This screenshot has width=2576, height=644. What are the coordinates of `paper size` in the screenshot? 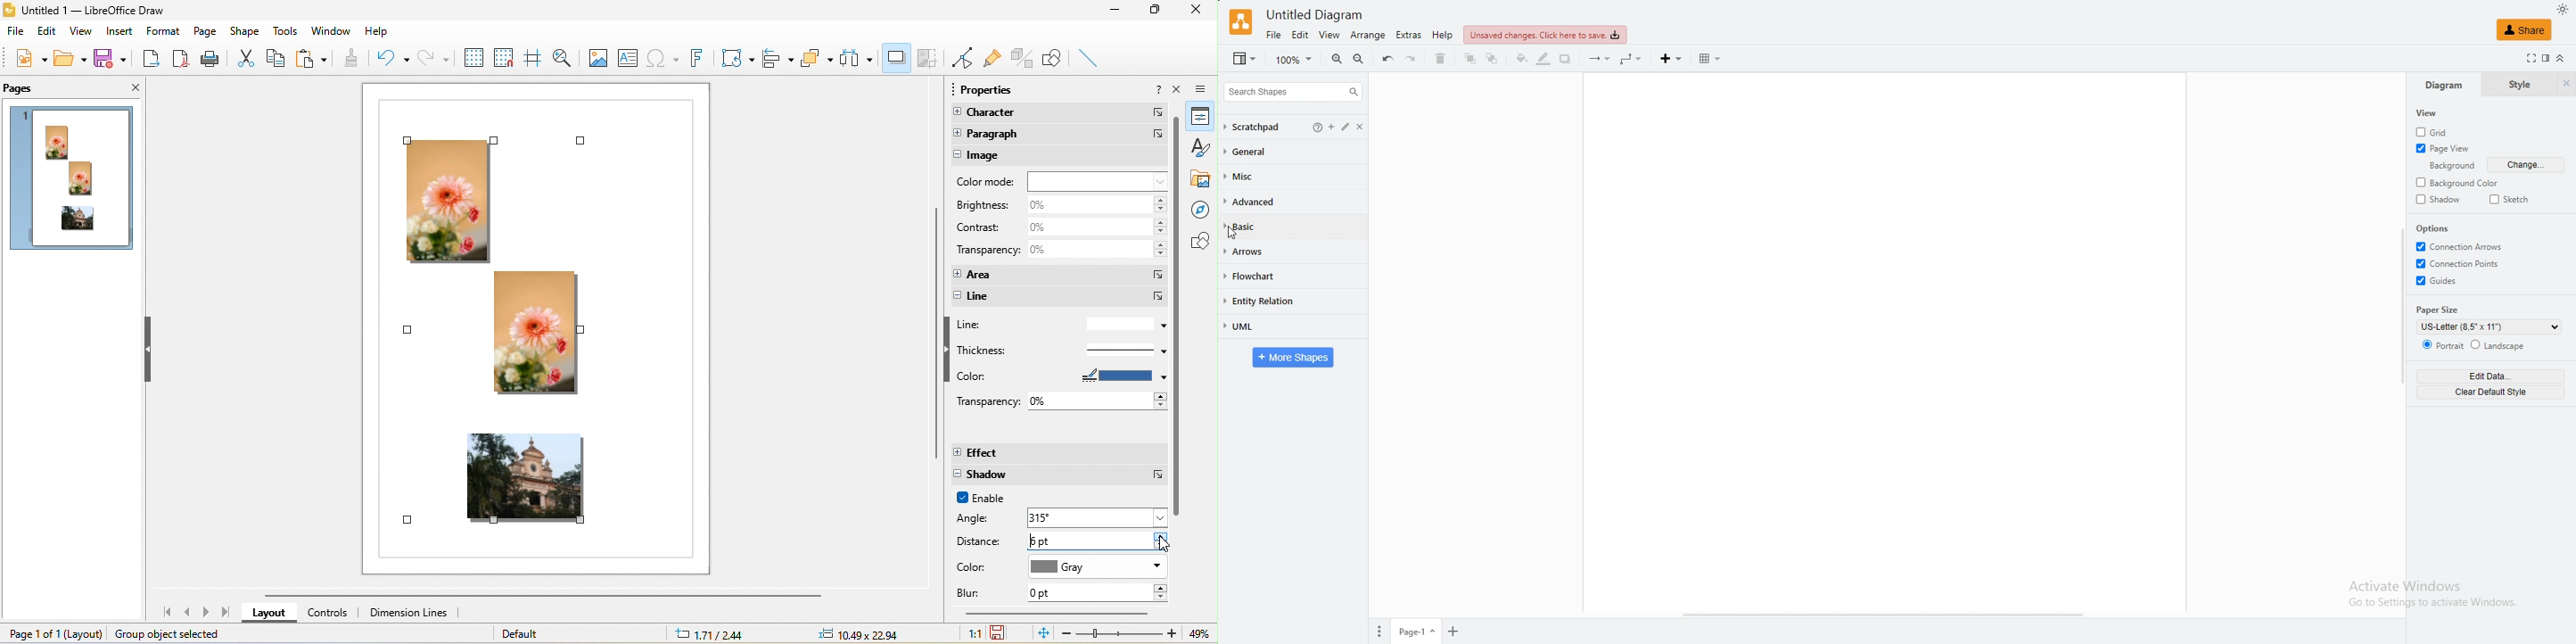 It's located at (2440, 309).